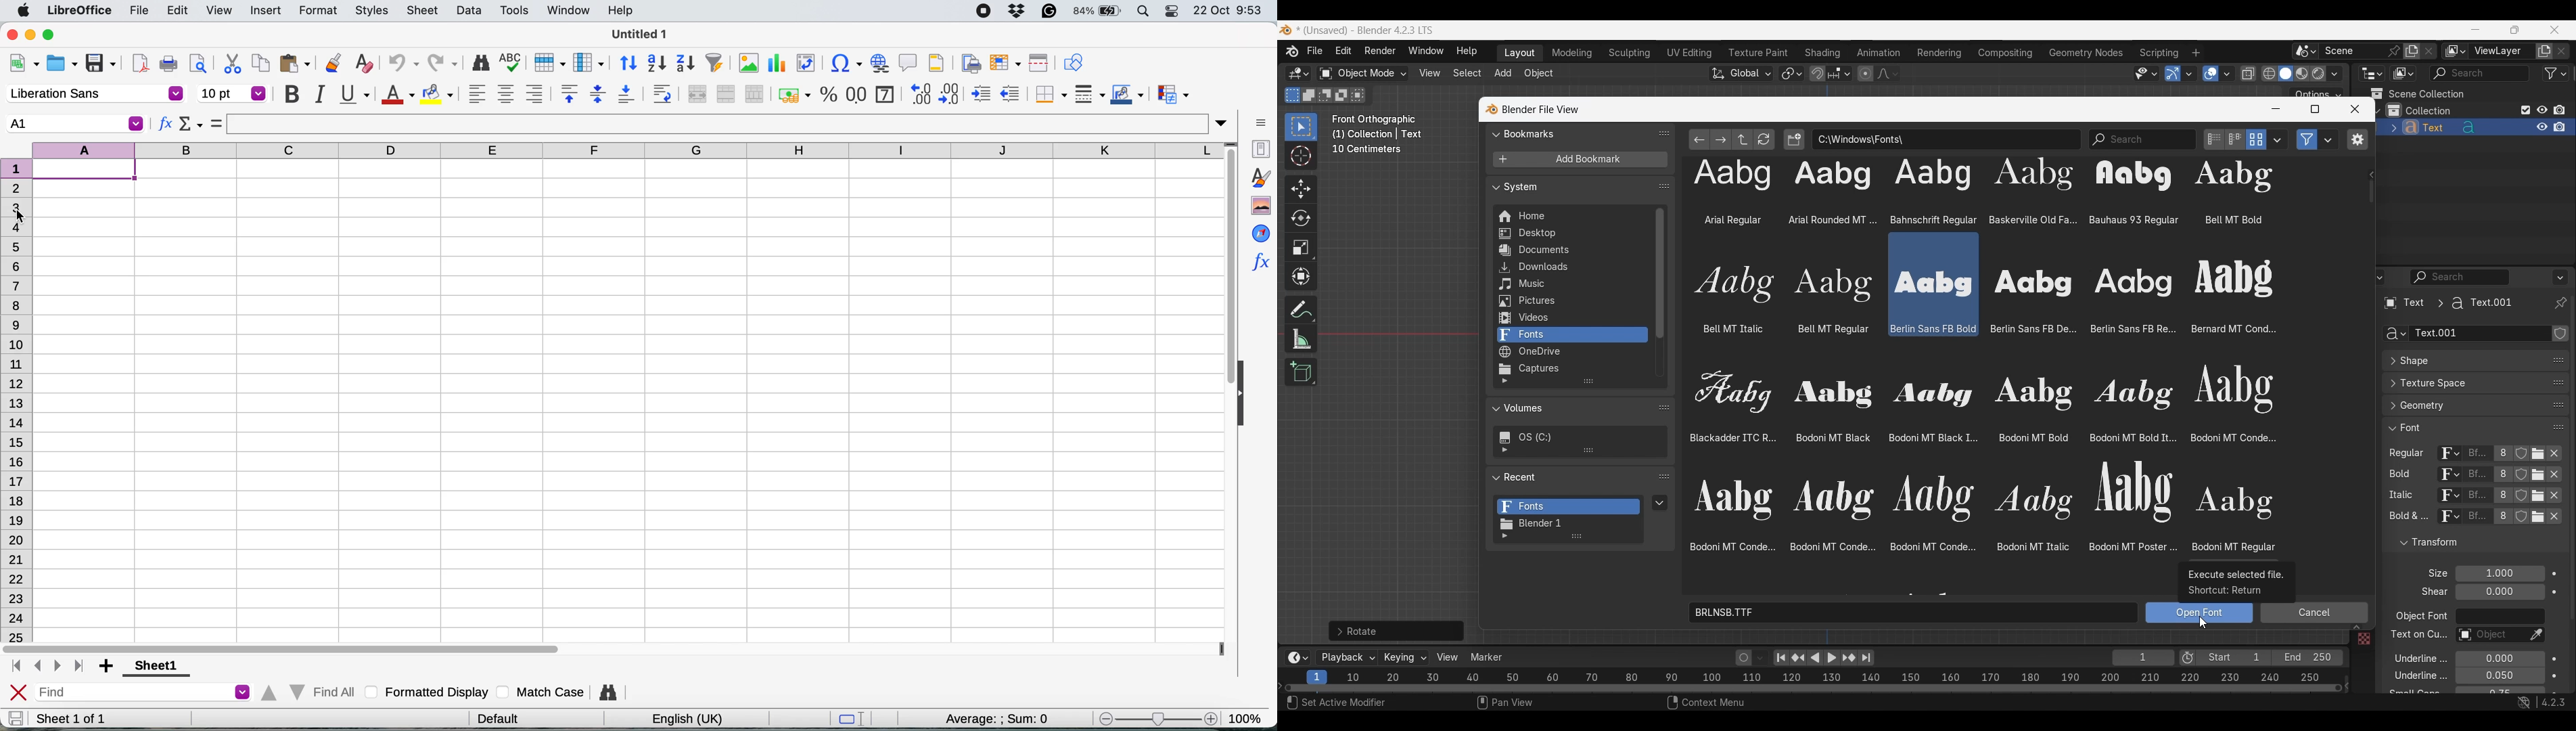 The height and width of the screenshot is (756, 2576). Describe the element at coordinates (196, 63) in the screenshot. I see `print preview` at that location.